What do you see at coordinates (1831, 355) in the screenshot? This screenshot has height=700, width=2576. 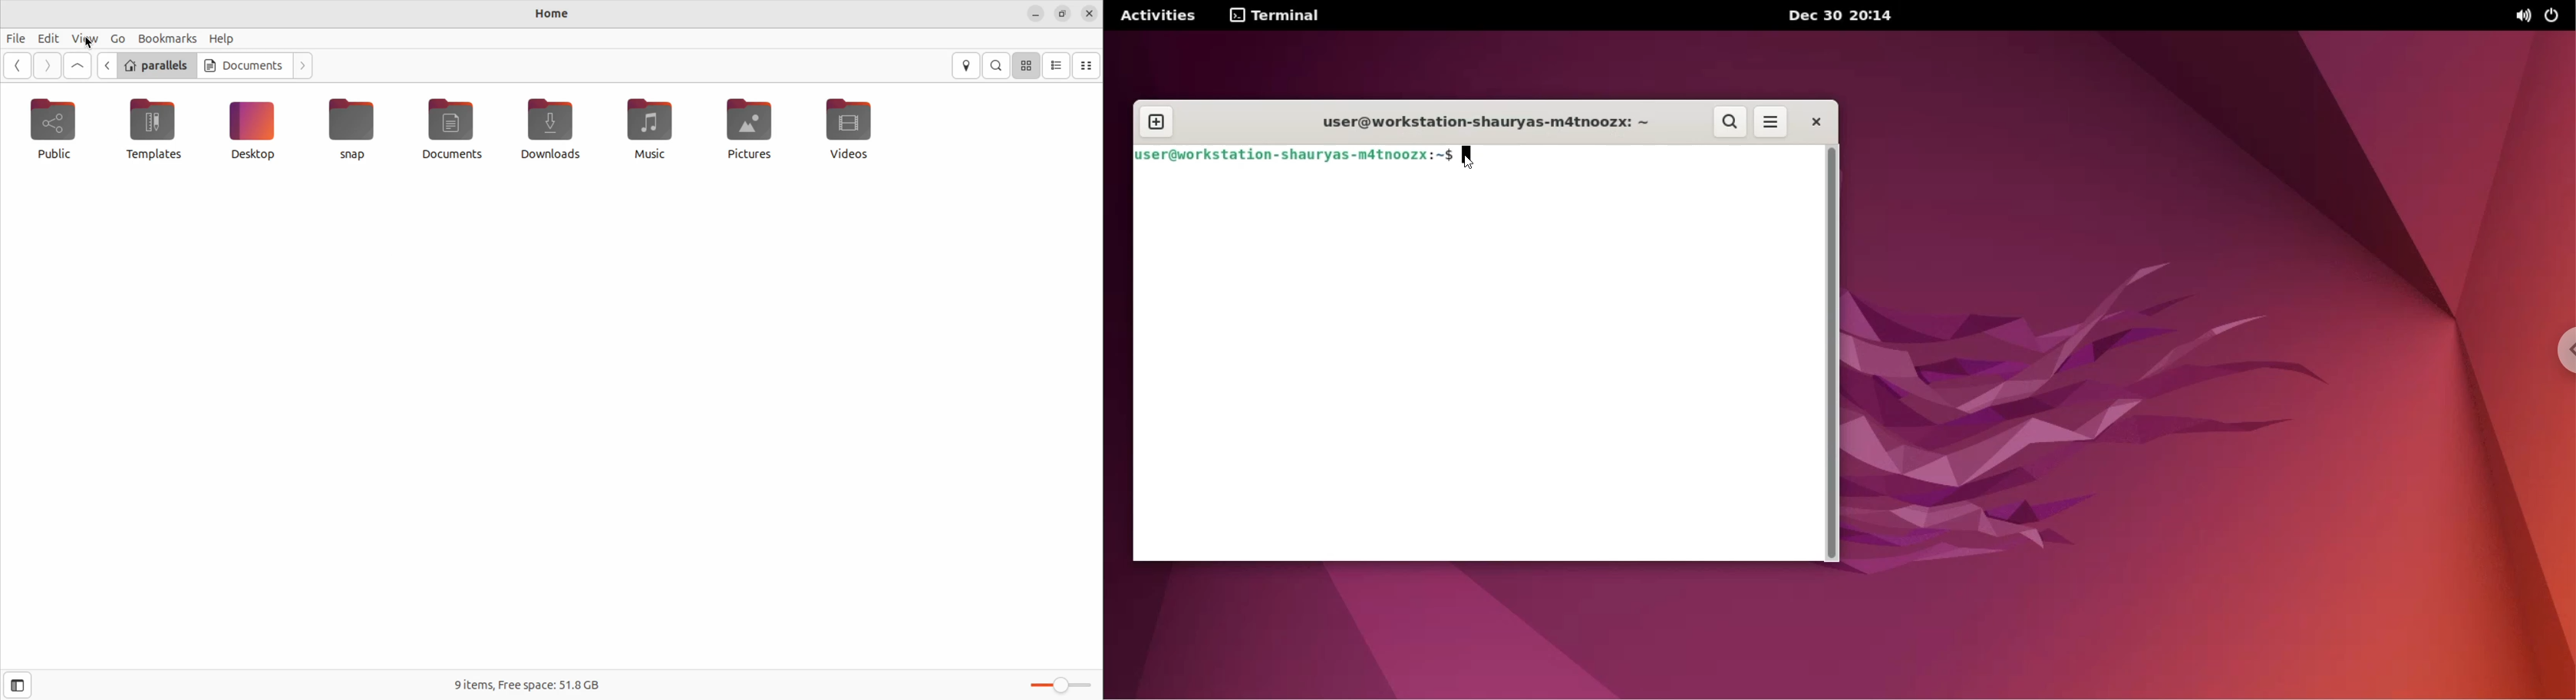 I see `scrollbar` at bounding box center [1831, 355].